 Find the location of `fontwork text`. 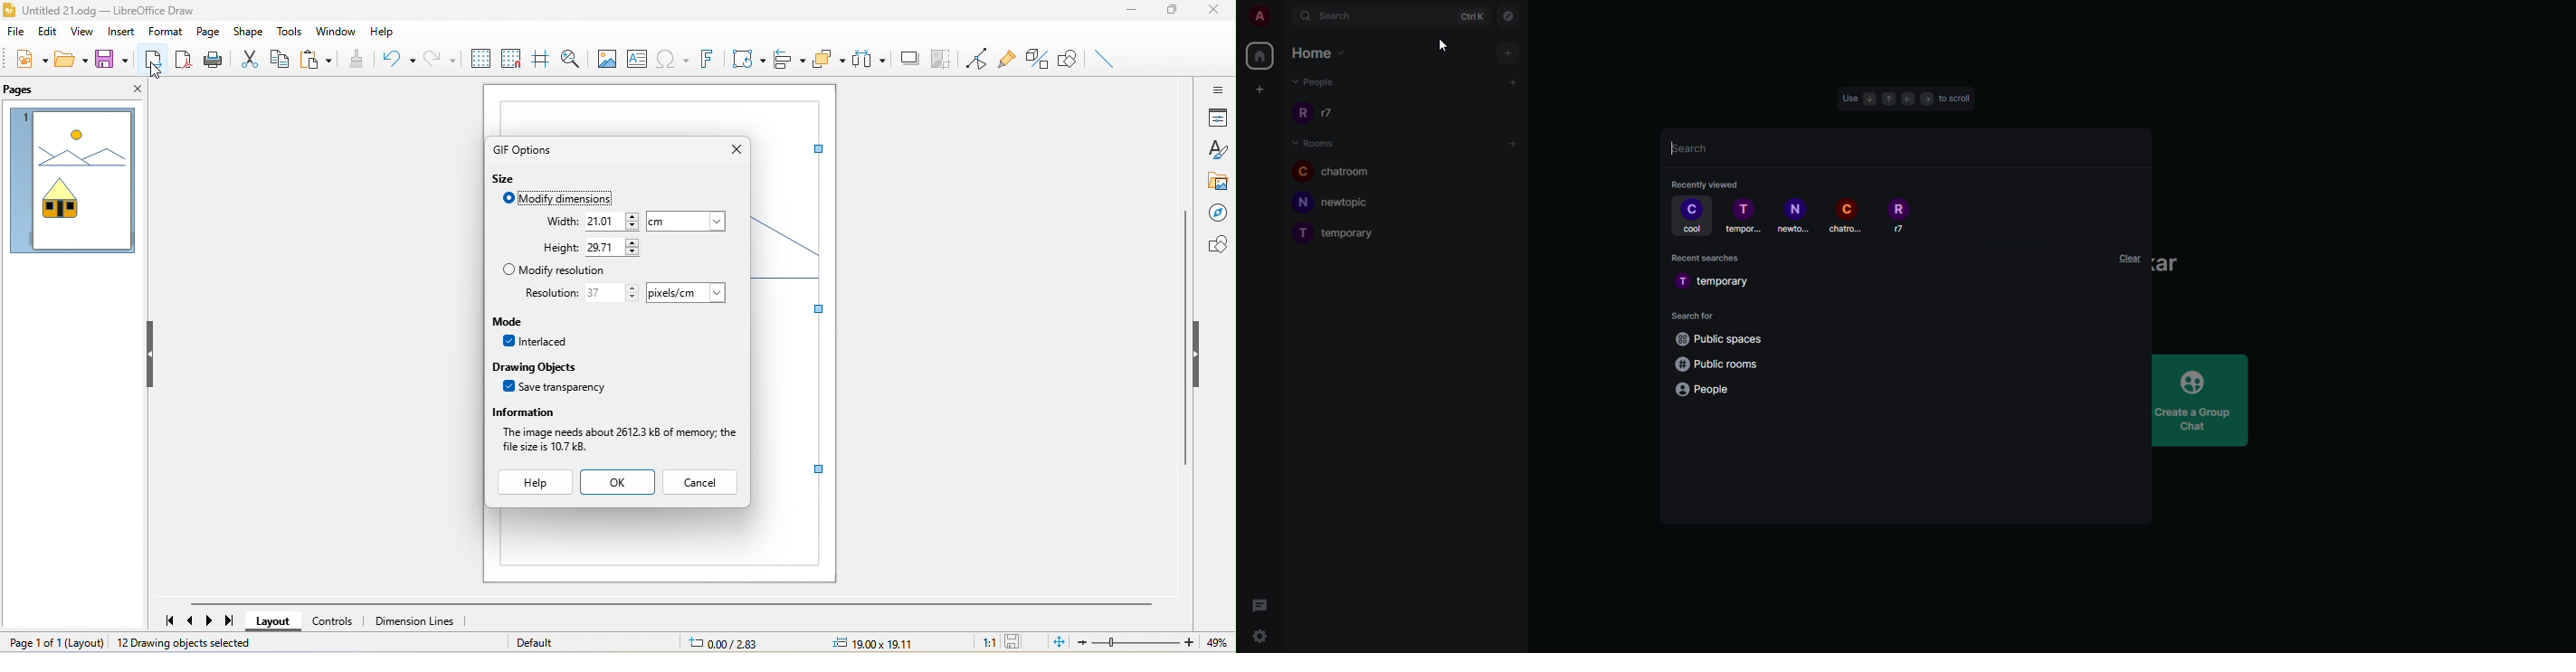

fontwork text is located at coordinates (705, 58).